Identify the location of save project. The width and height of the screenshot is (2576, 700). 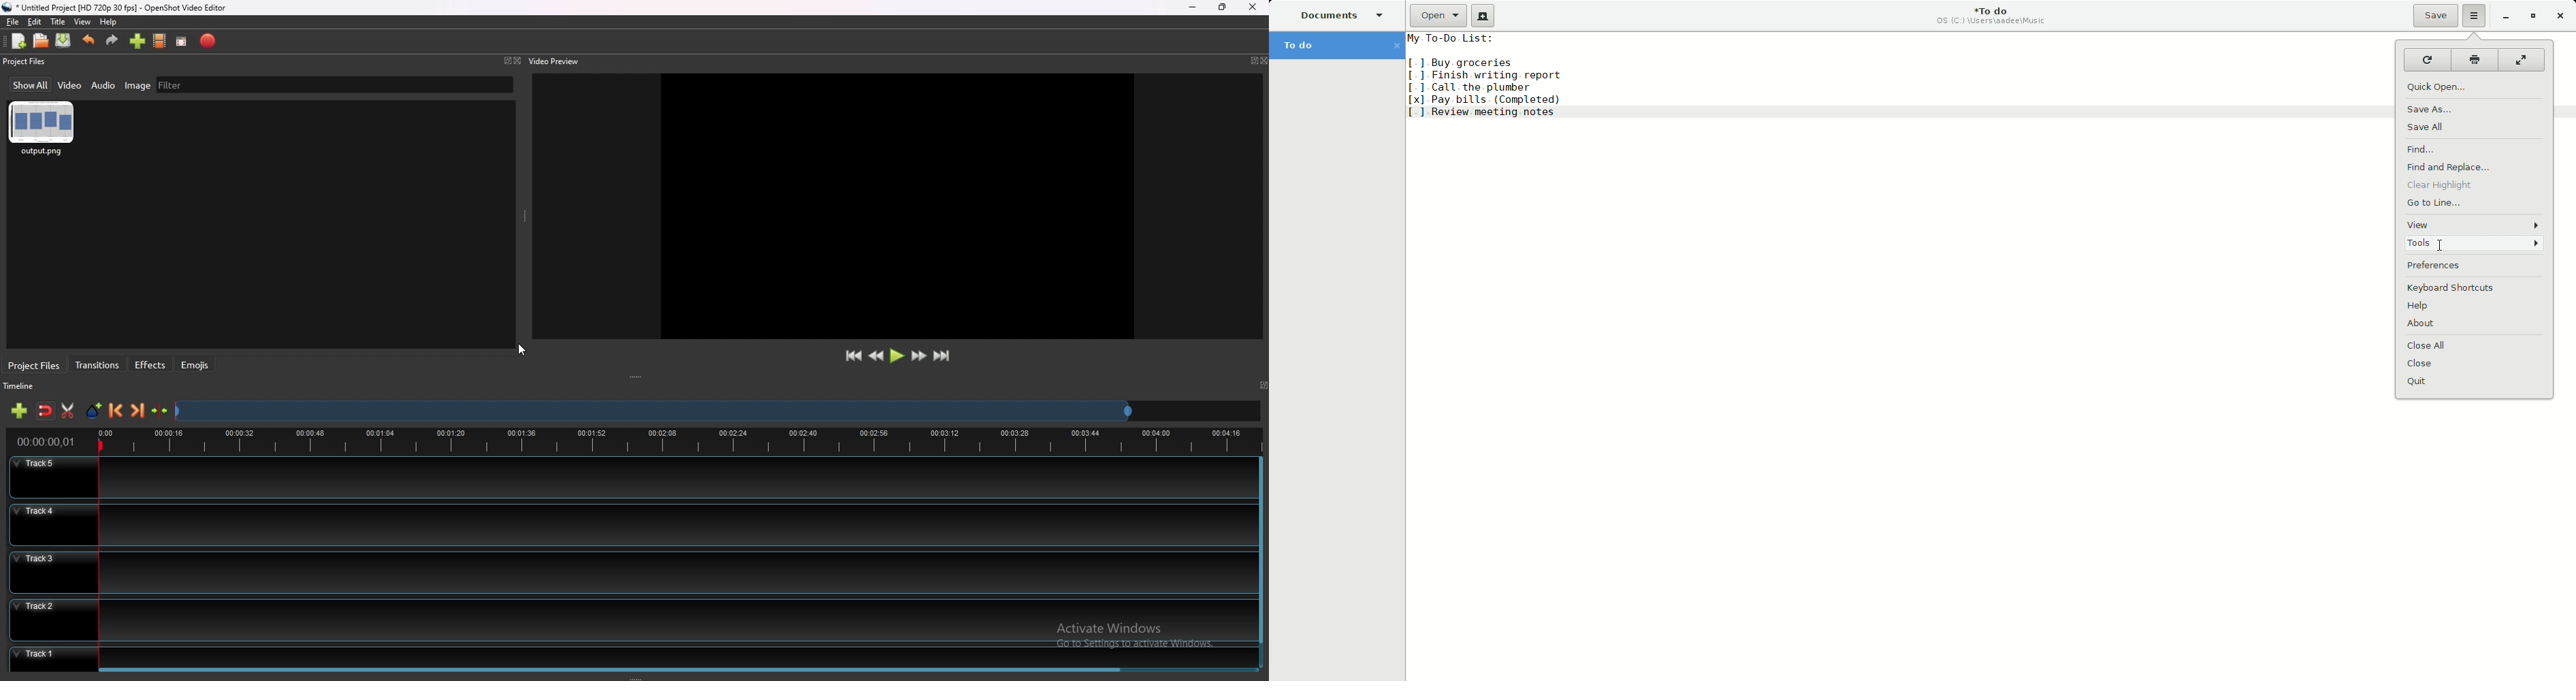
(63, 40).